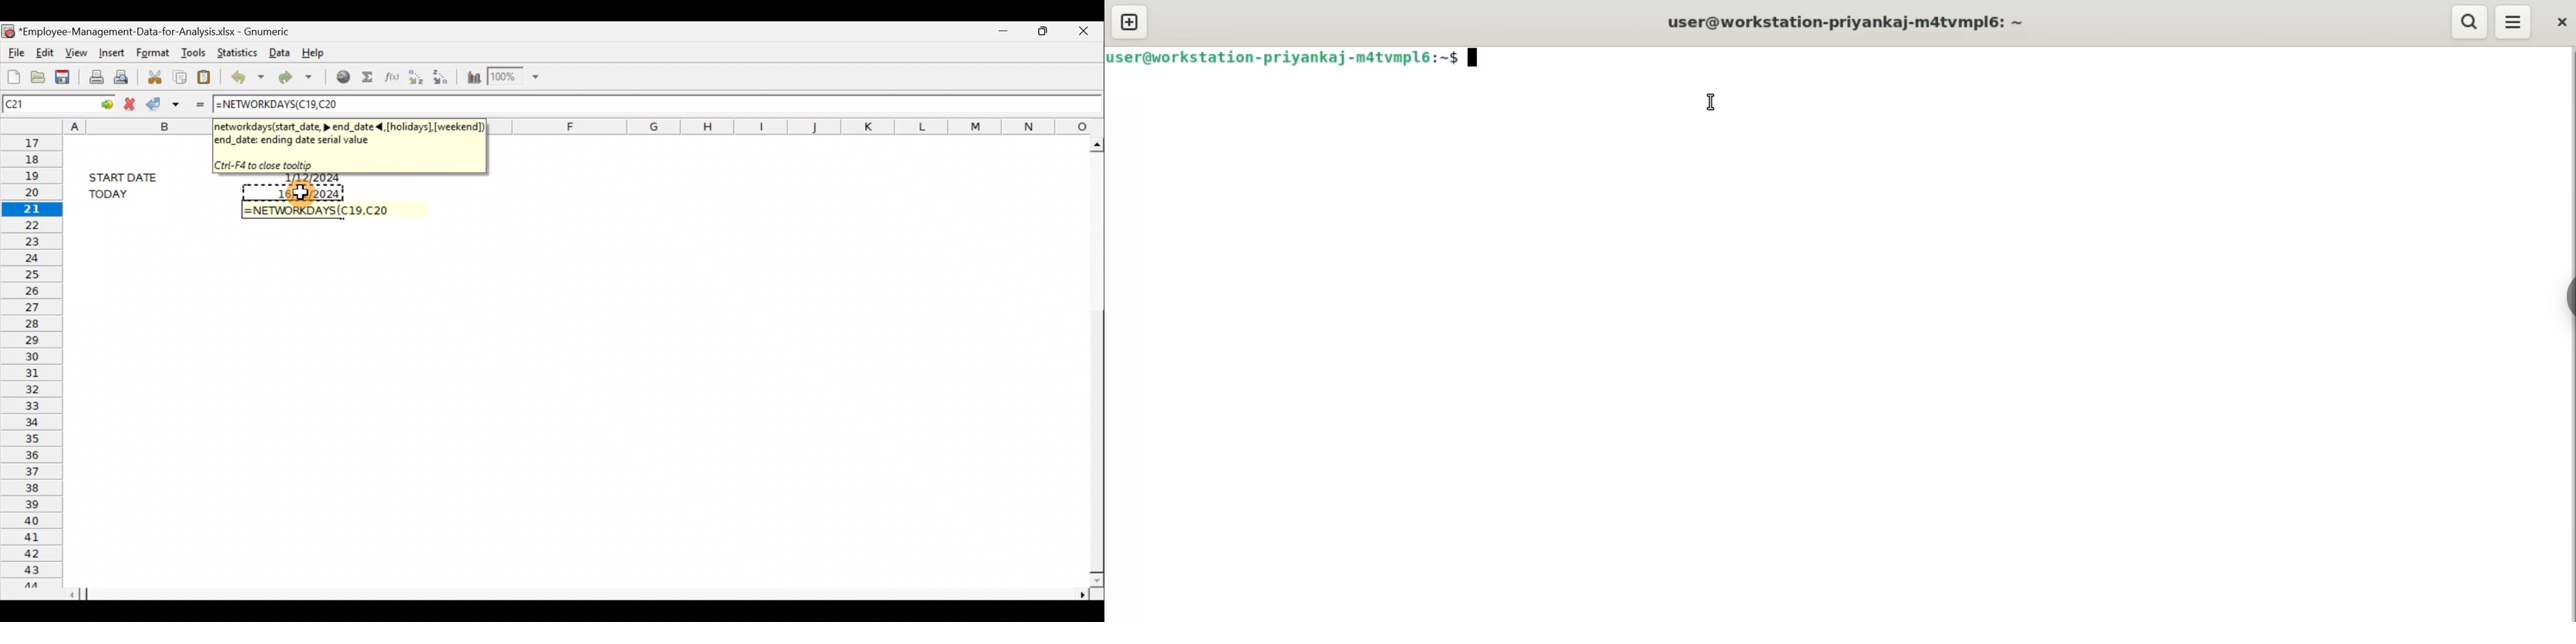 The width and height of the screenshot is (2576, 644). I want to click on START DATE, so click(130, 176).